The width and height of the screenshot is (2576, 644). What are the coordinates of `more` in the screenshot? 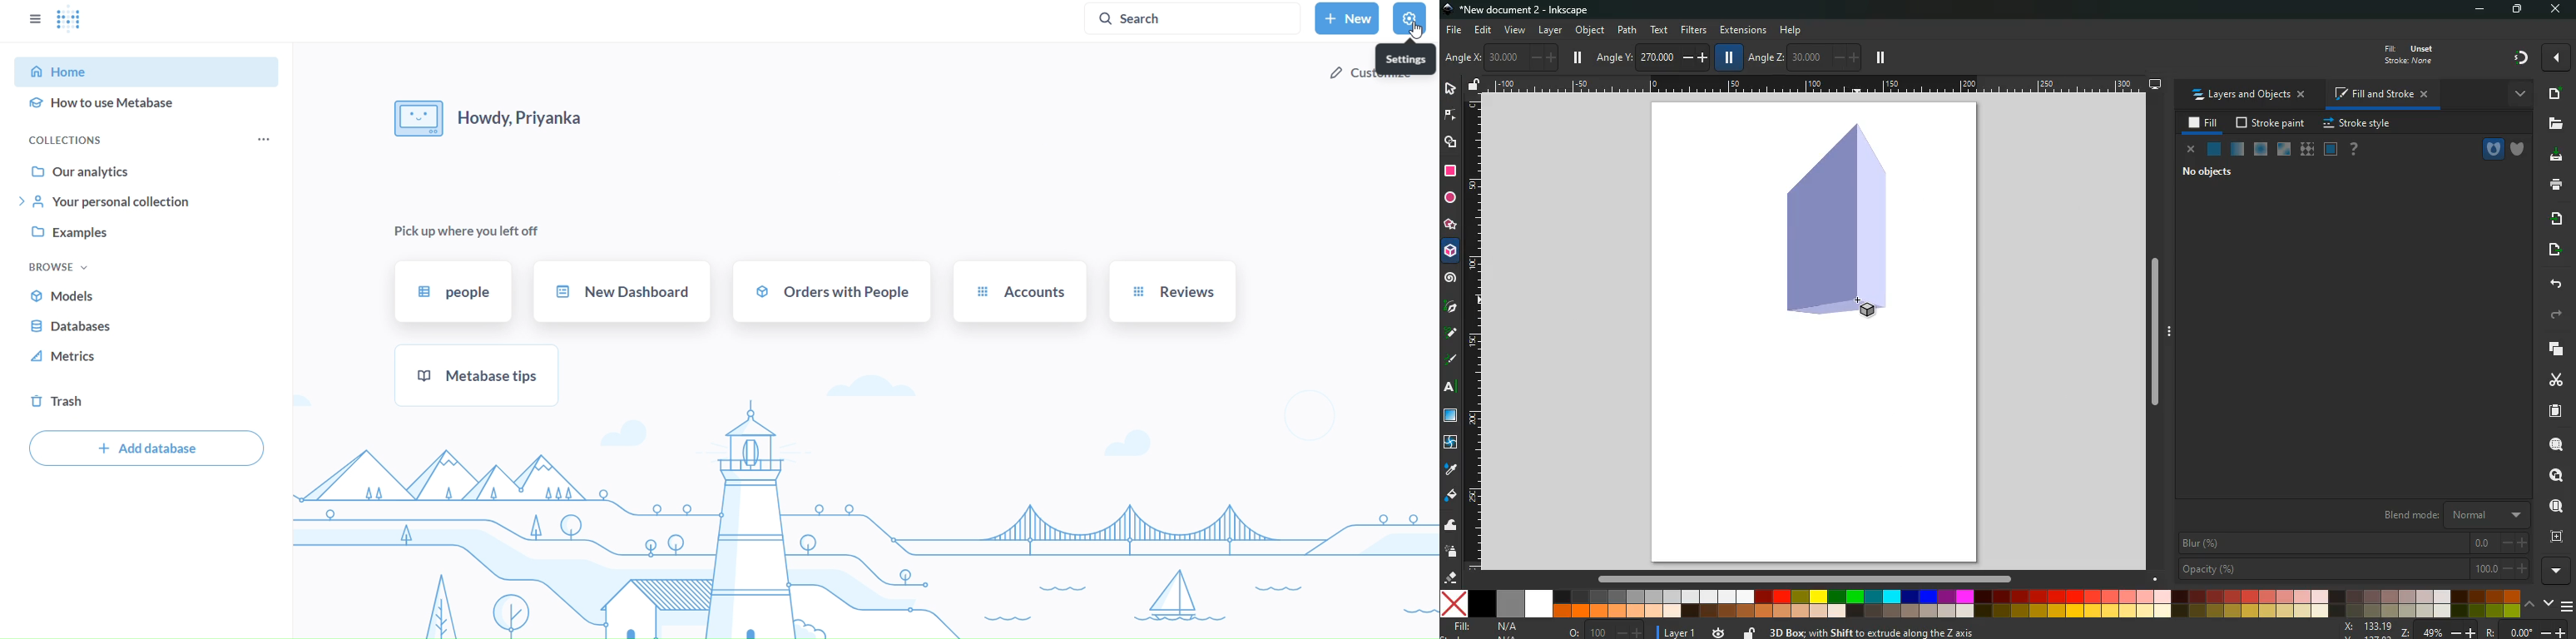 It's located at (2556, 57).